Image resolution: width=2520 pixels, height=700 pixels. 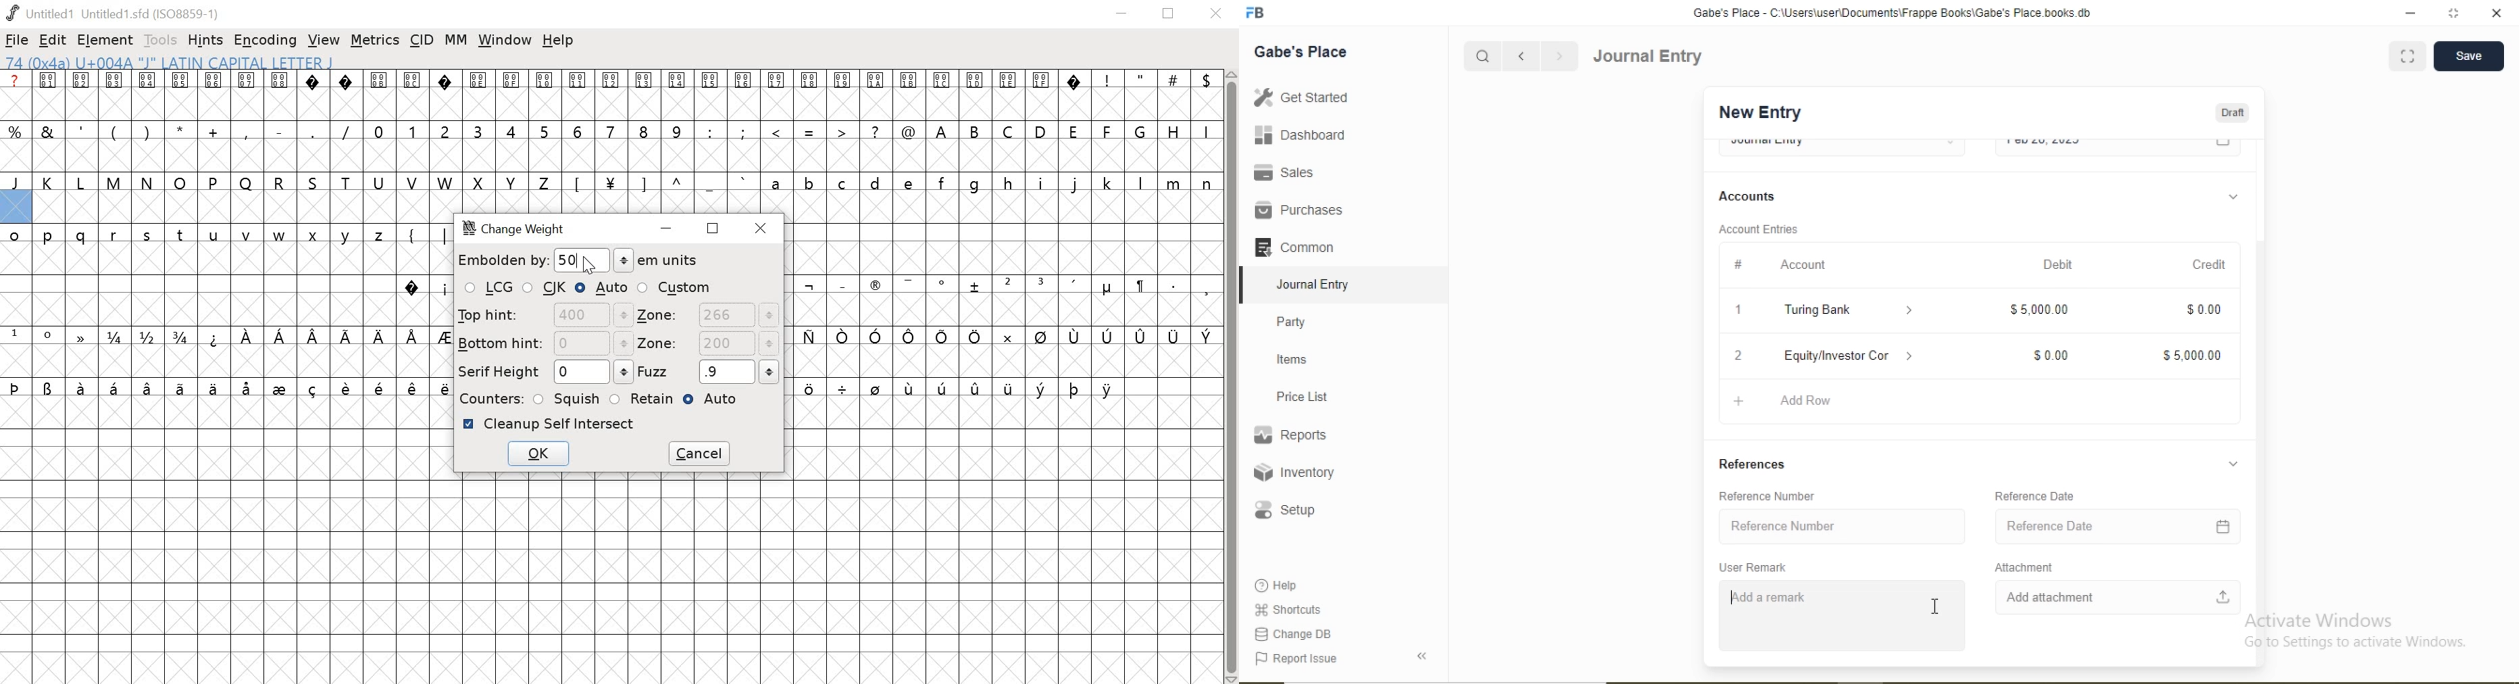 What do you see at coordinates (2408, 55) in the screenshot?
I see `Full screen` at bounding box center [2408, 55].